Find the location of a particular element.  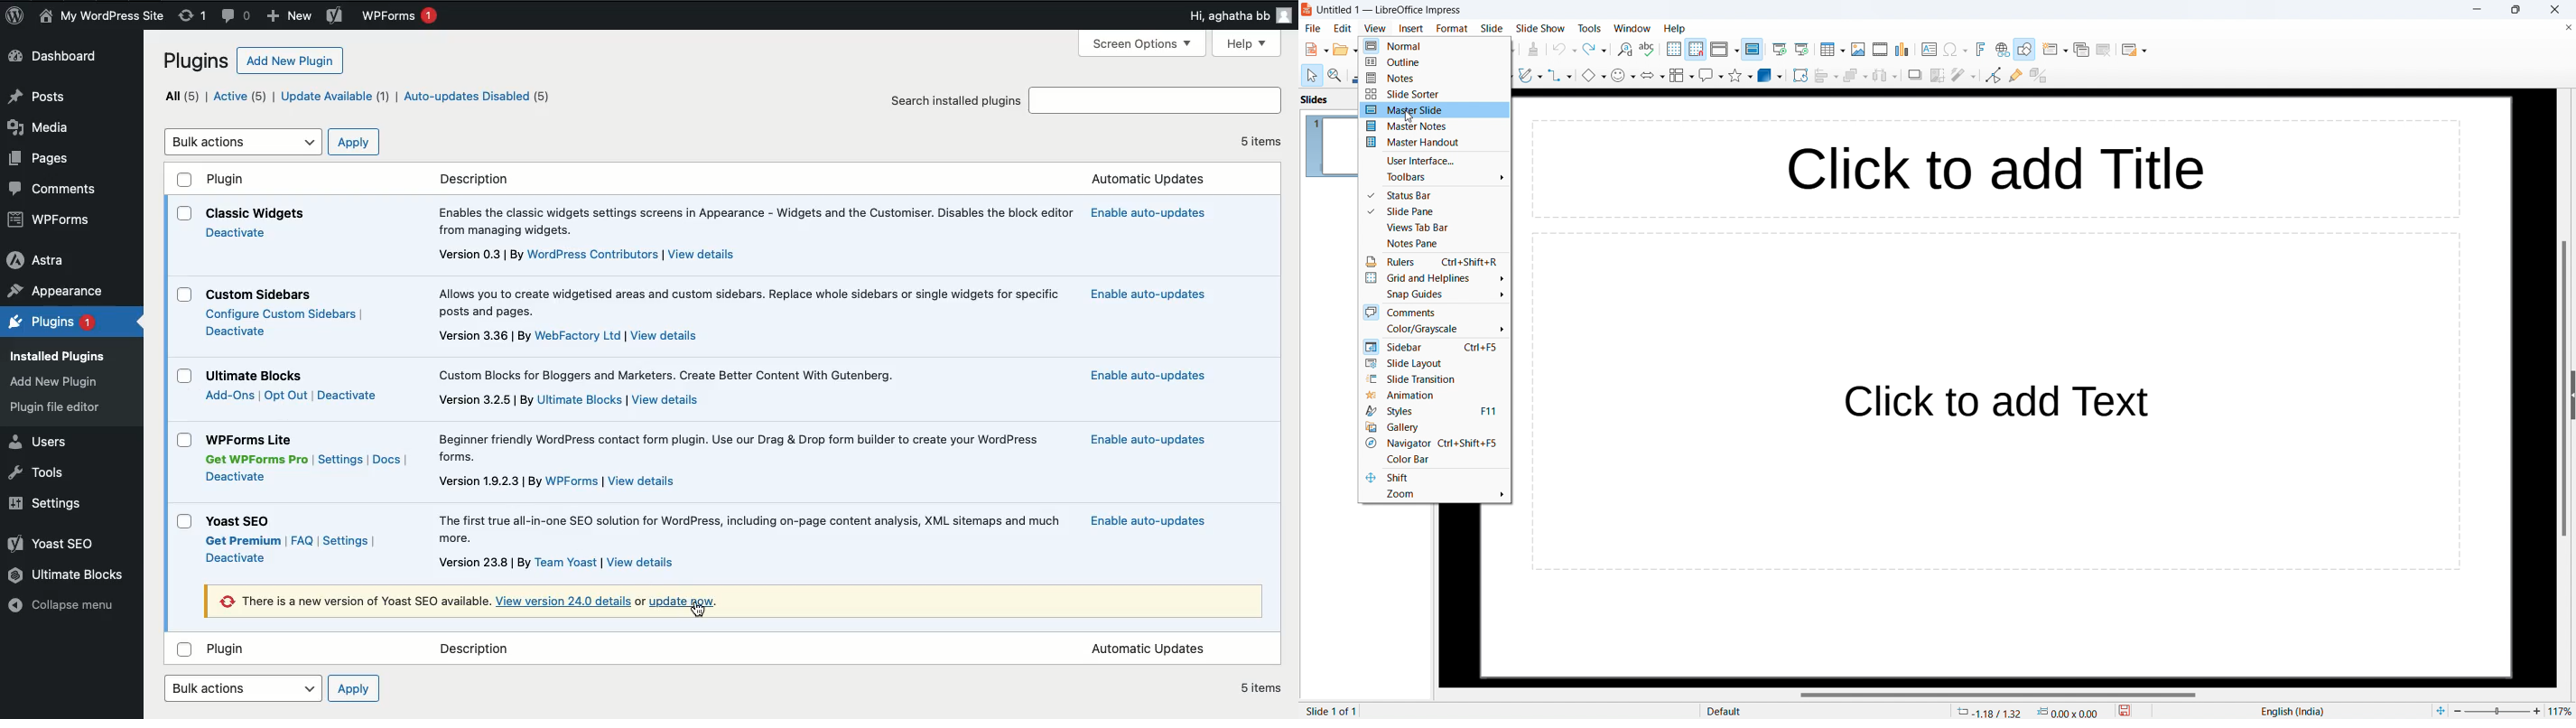

3D objects is located at coordinates (1770, 75).